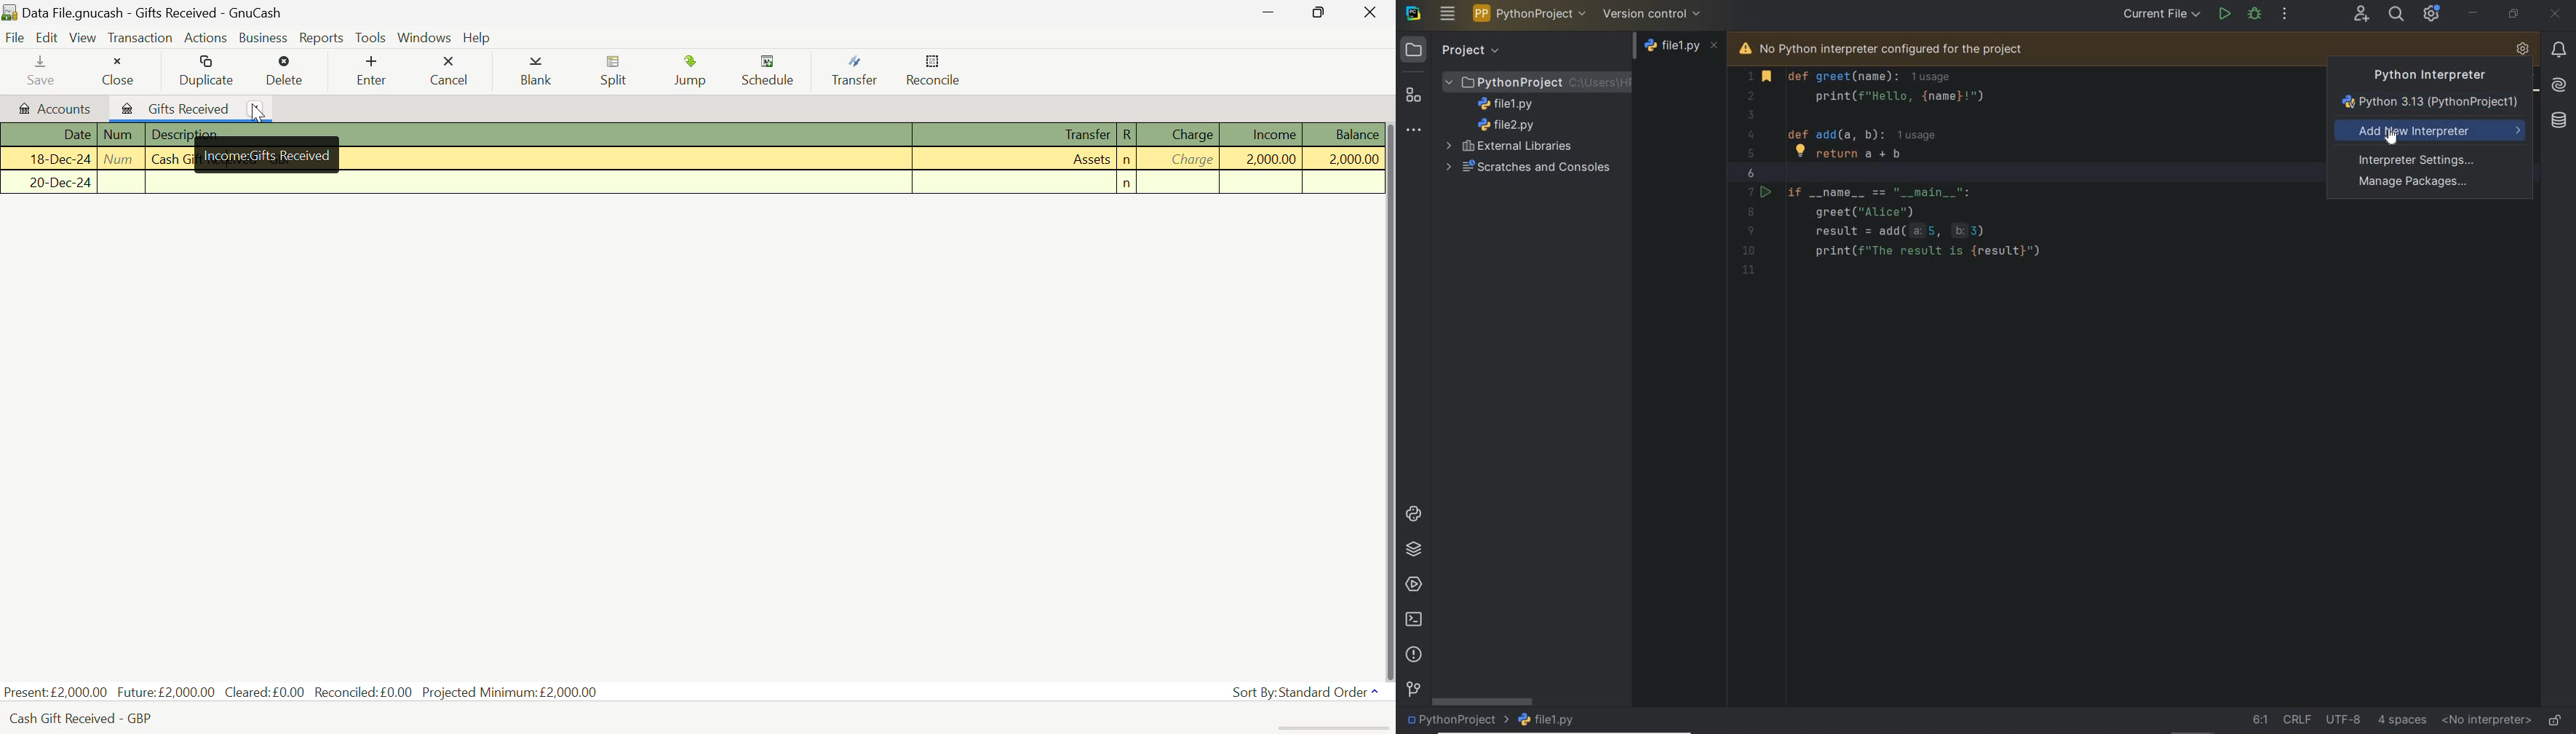  Describe the element at coordinates (139, 36) in the screenshot. I see `Transaction` at that location.